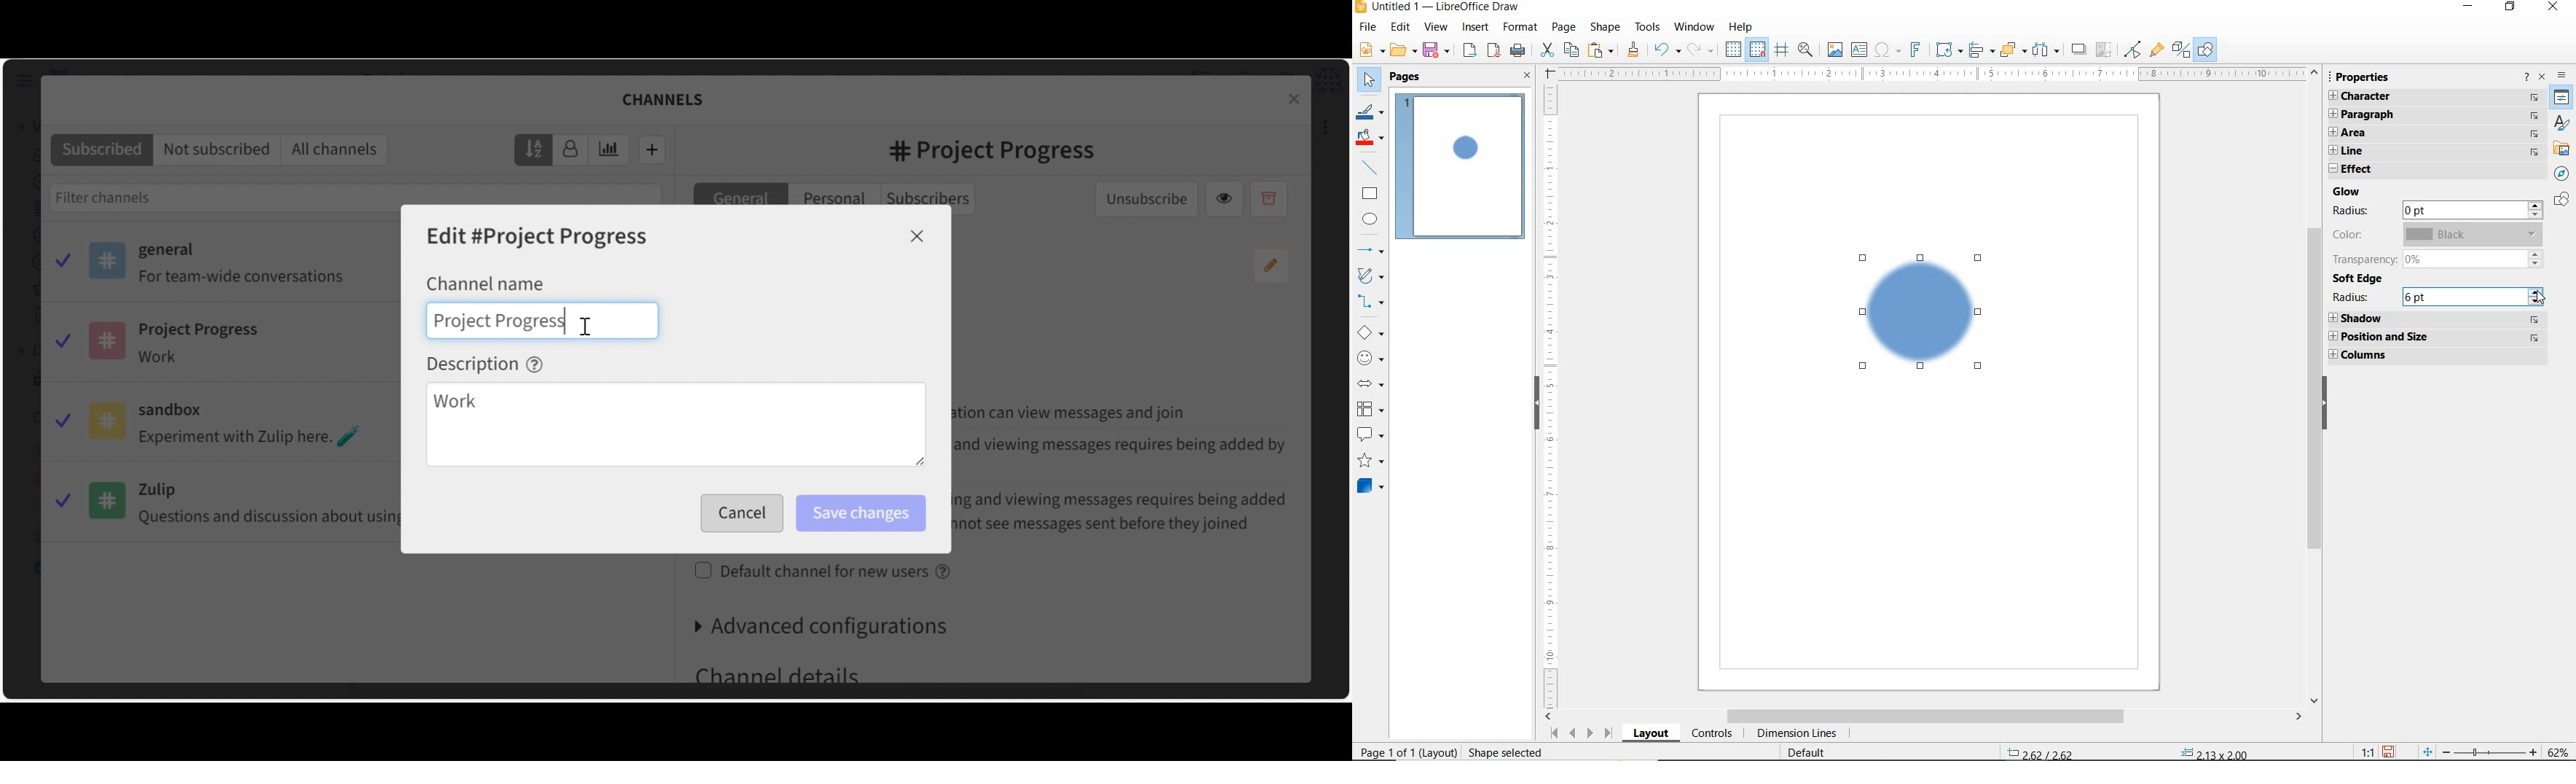 This screenshot has width=2576, height=784. Describe the element at coordinates (1571, 51) in the screenshot. I see `COPY` at that location.